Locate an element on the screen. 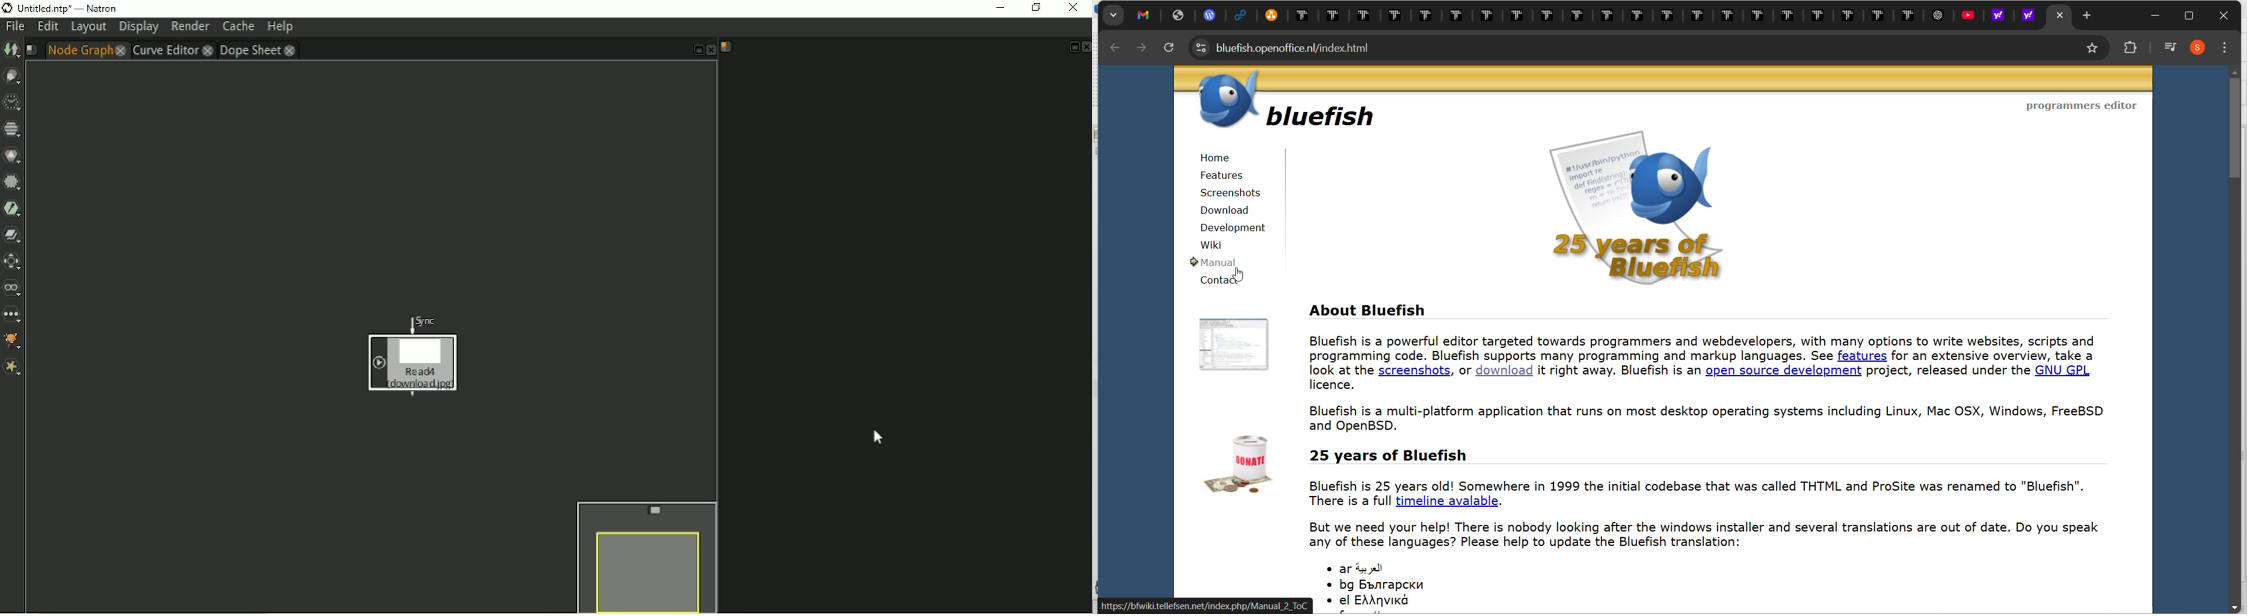 This screenshot has height=616, width=2268. search tabs is located at coordinates (1117, 16).